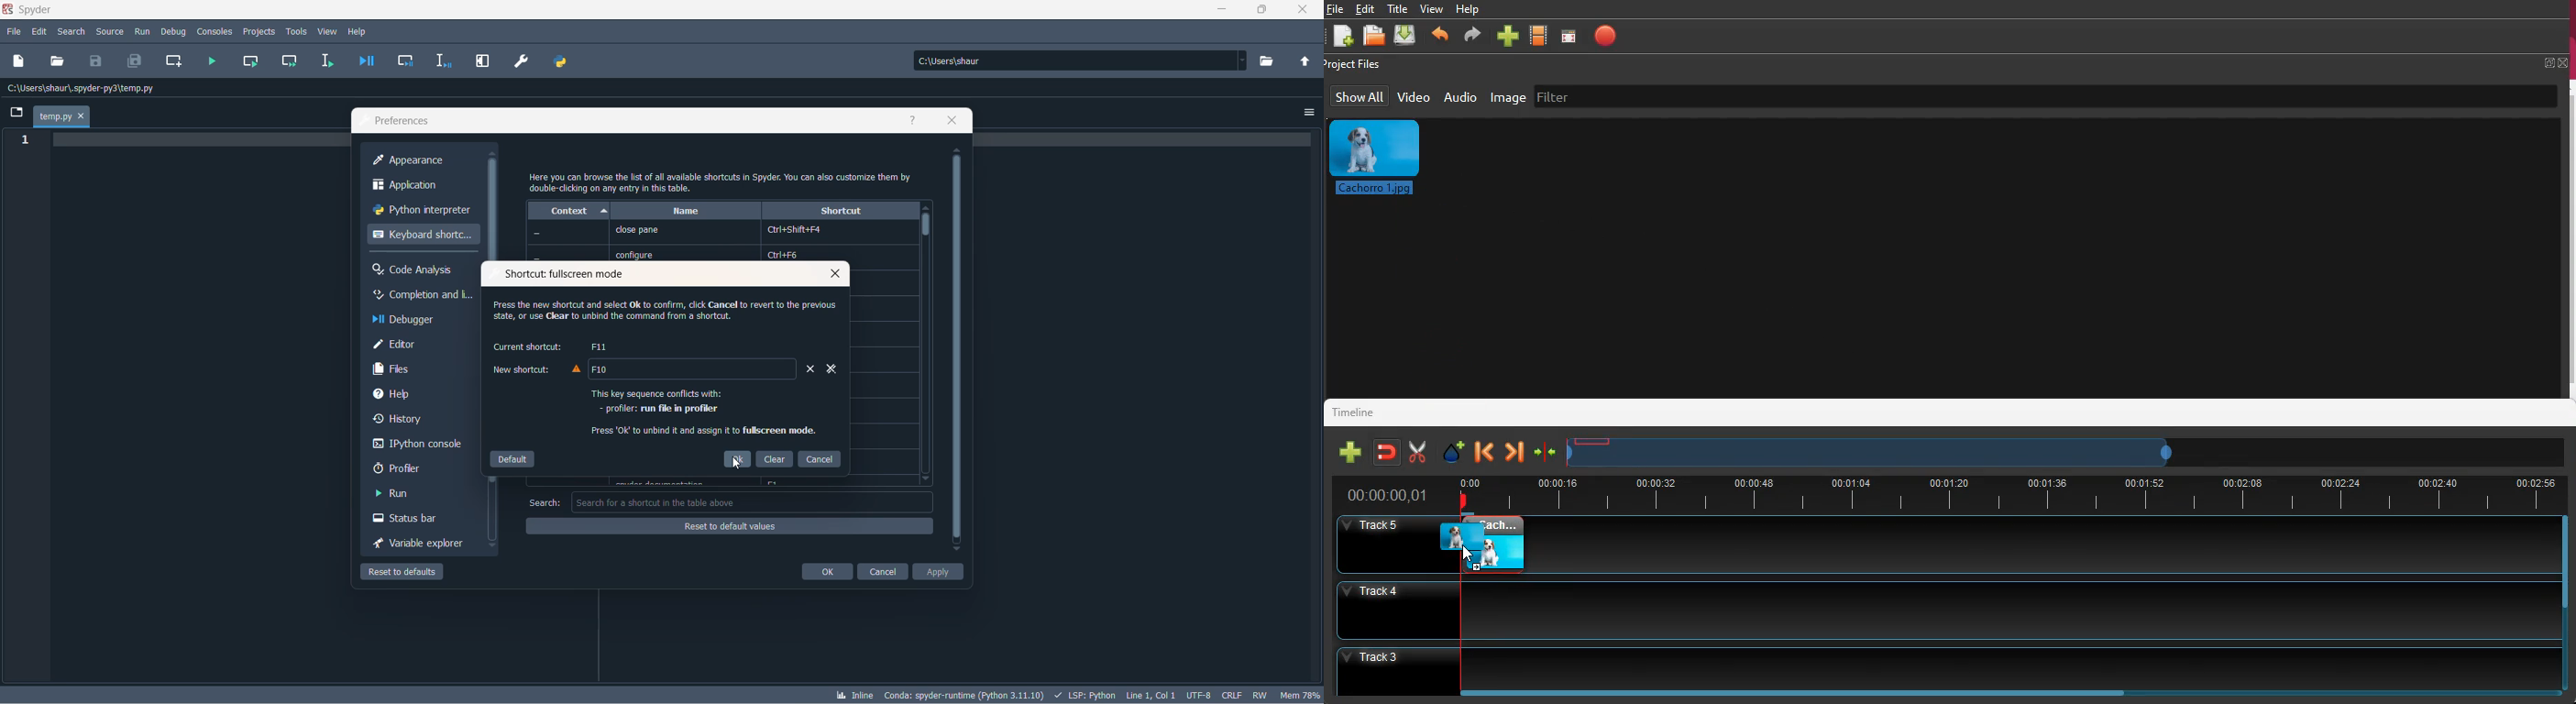 The height and width of the screenshot is (728, 2576). What do you see at coordinates (421, 296) in the screenshot?
I see `completion` at bounding box center [421, 296].